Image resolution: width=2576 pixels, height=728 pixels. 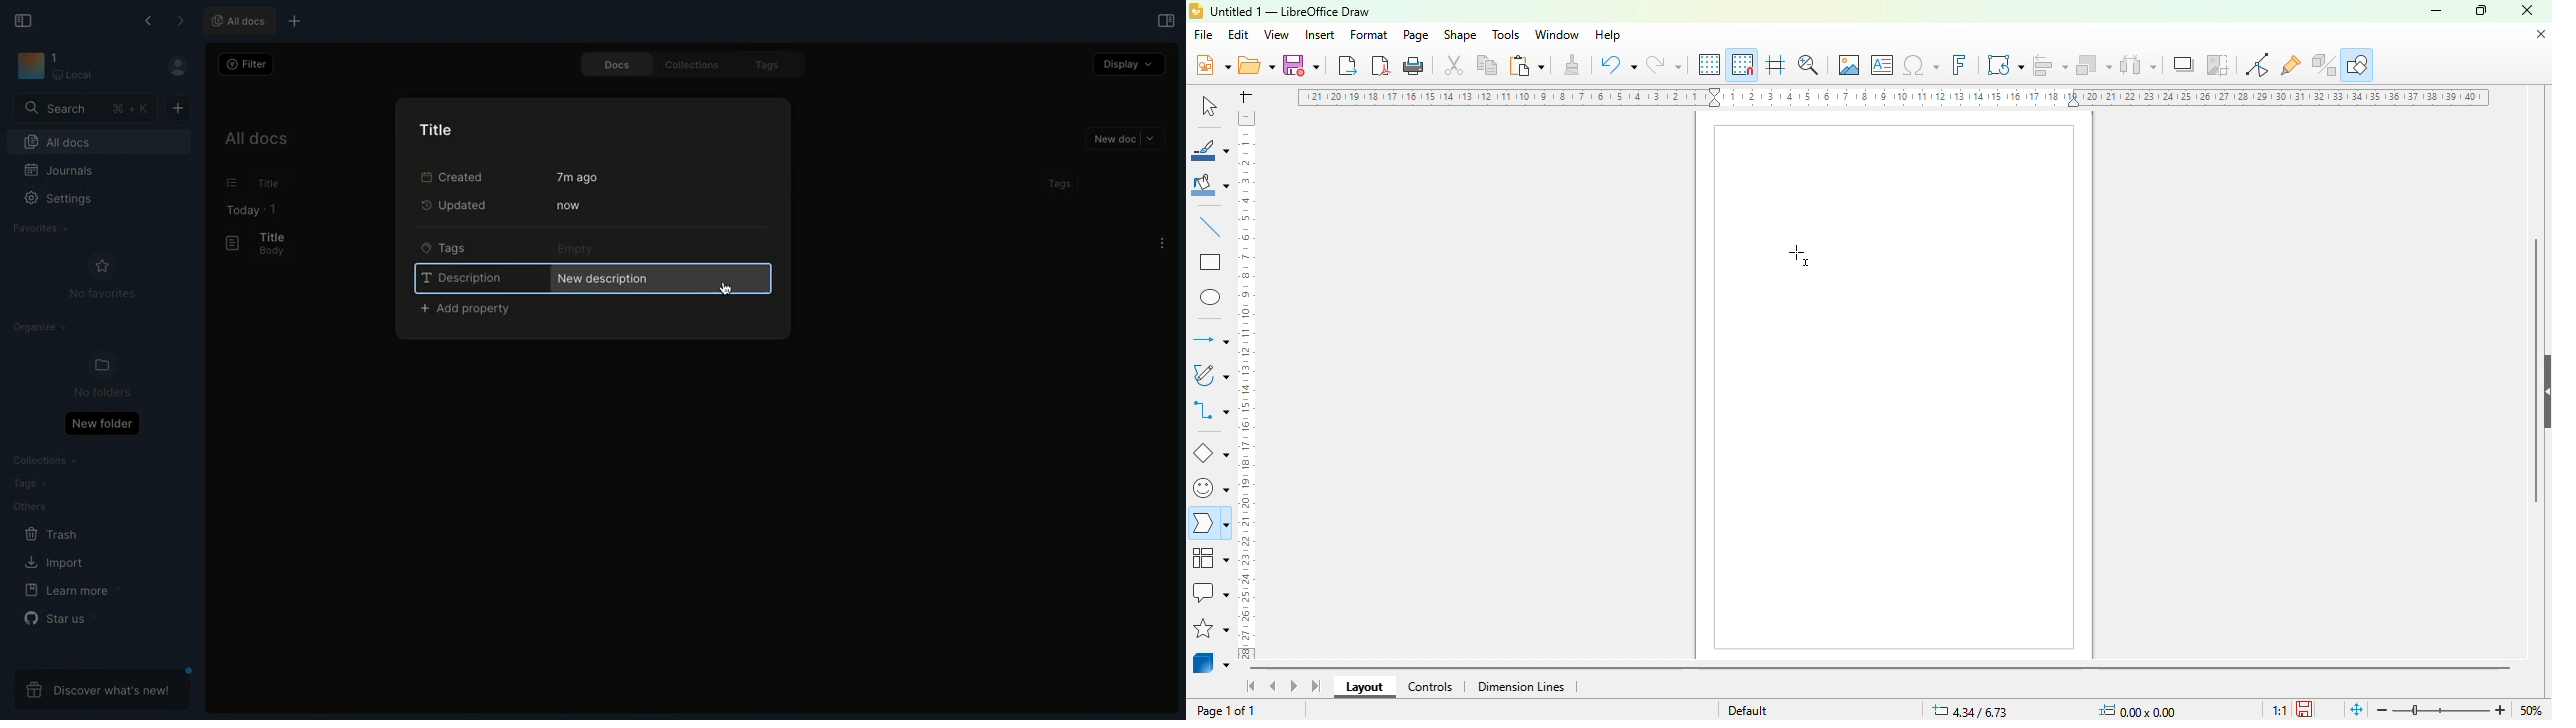 What do you see at coordinates (1430, 687) in the screenshot?
I see `controls` at bounding box center [1430, 687].